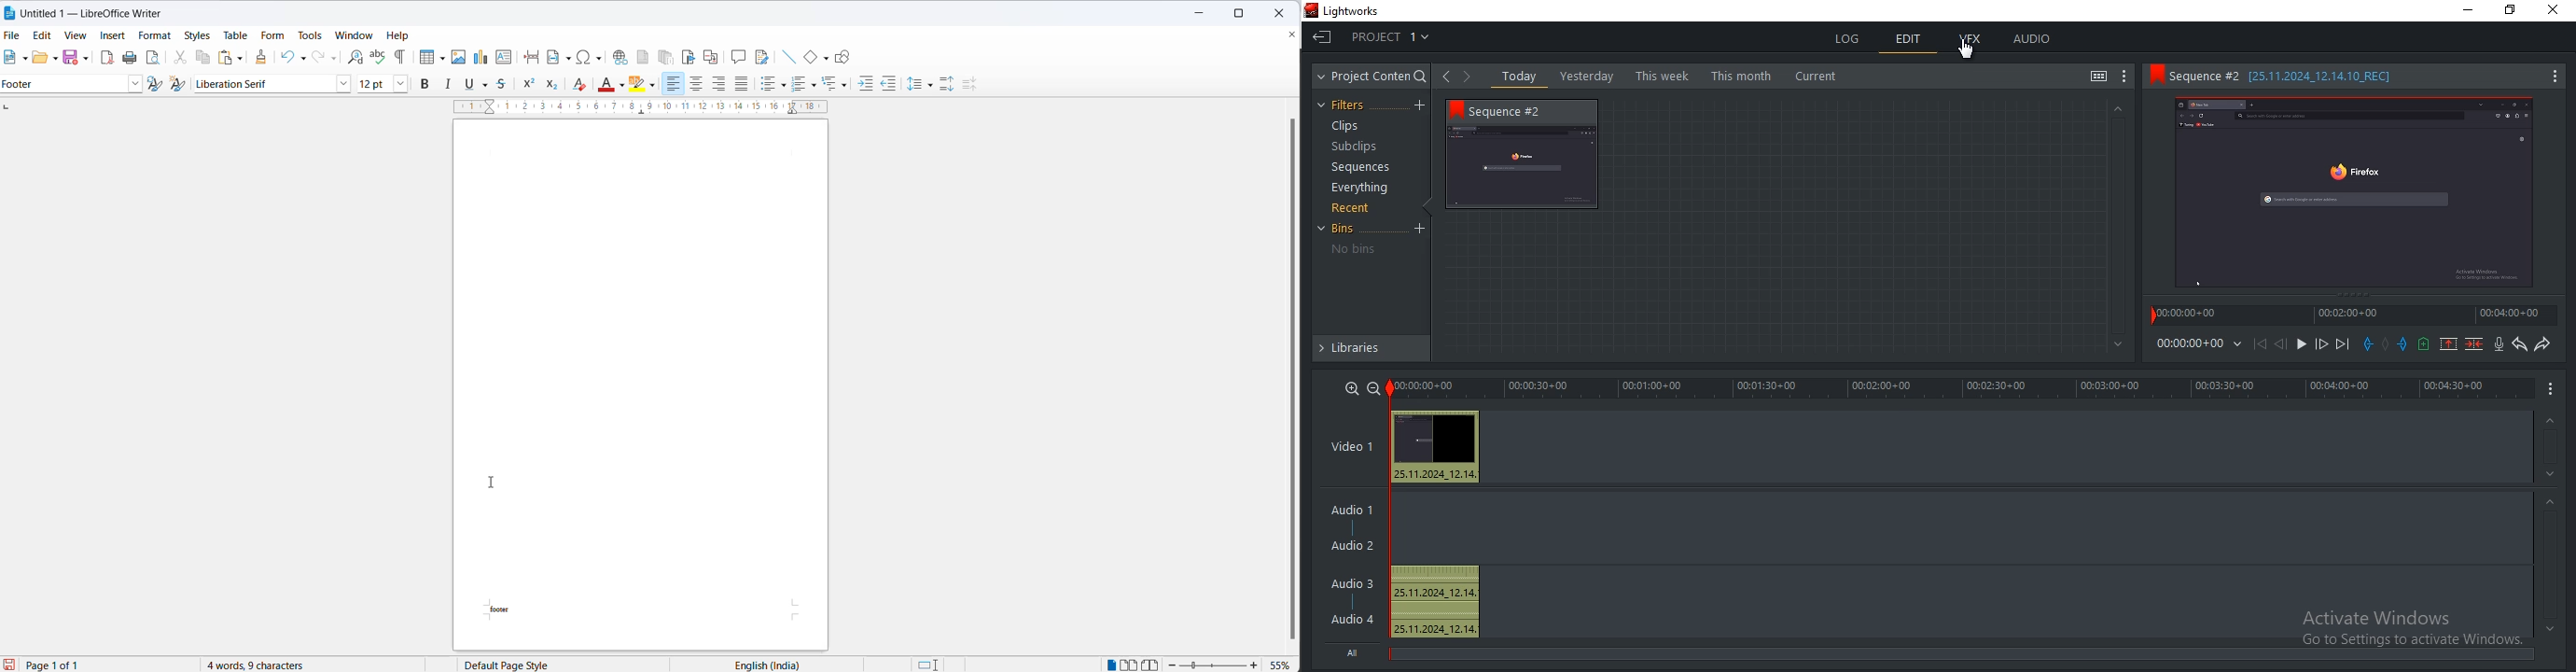 The height and width of the screenshot is (672, 2576). Describe the element at coordinates (1257, 664) in the screenshot. I see `zoom increase` at that location.